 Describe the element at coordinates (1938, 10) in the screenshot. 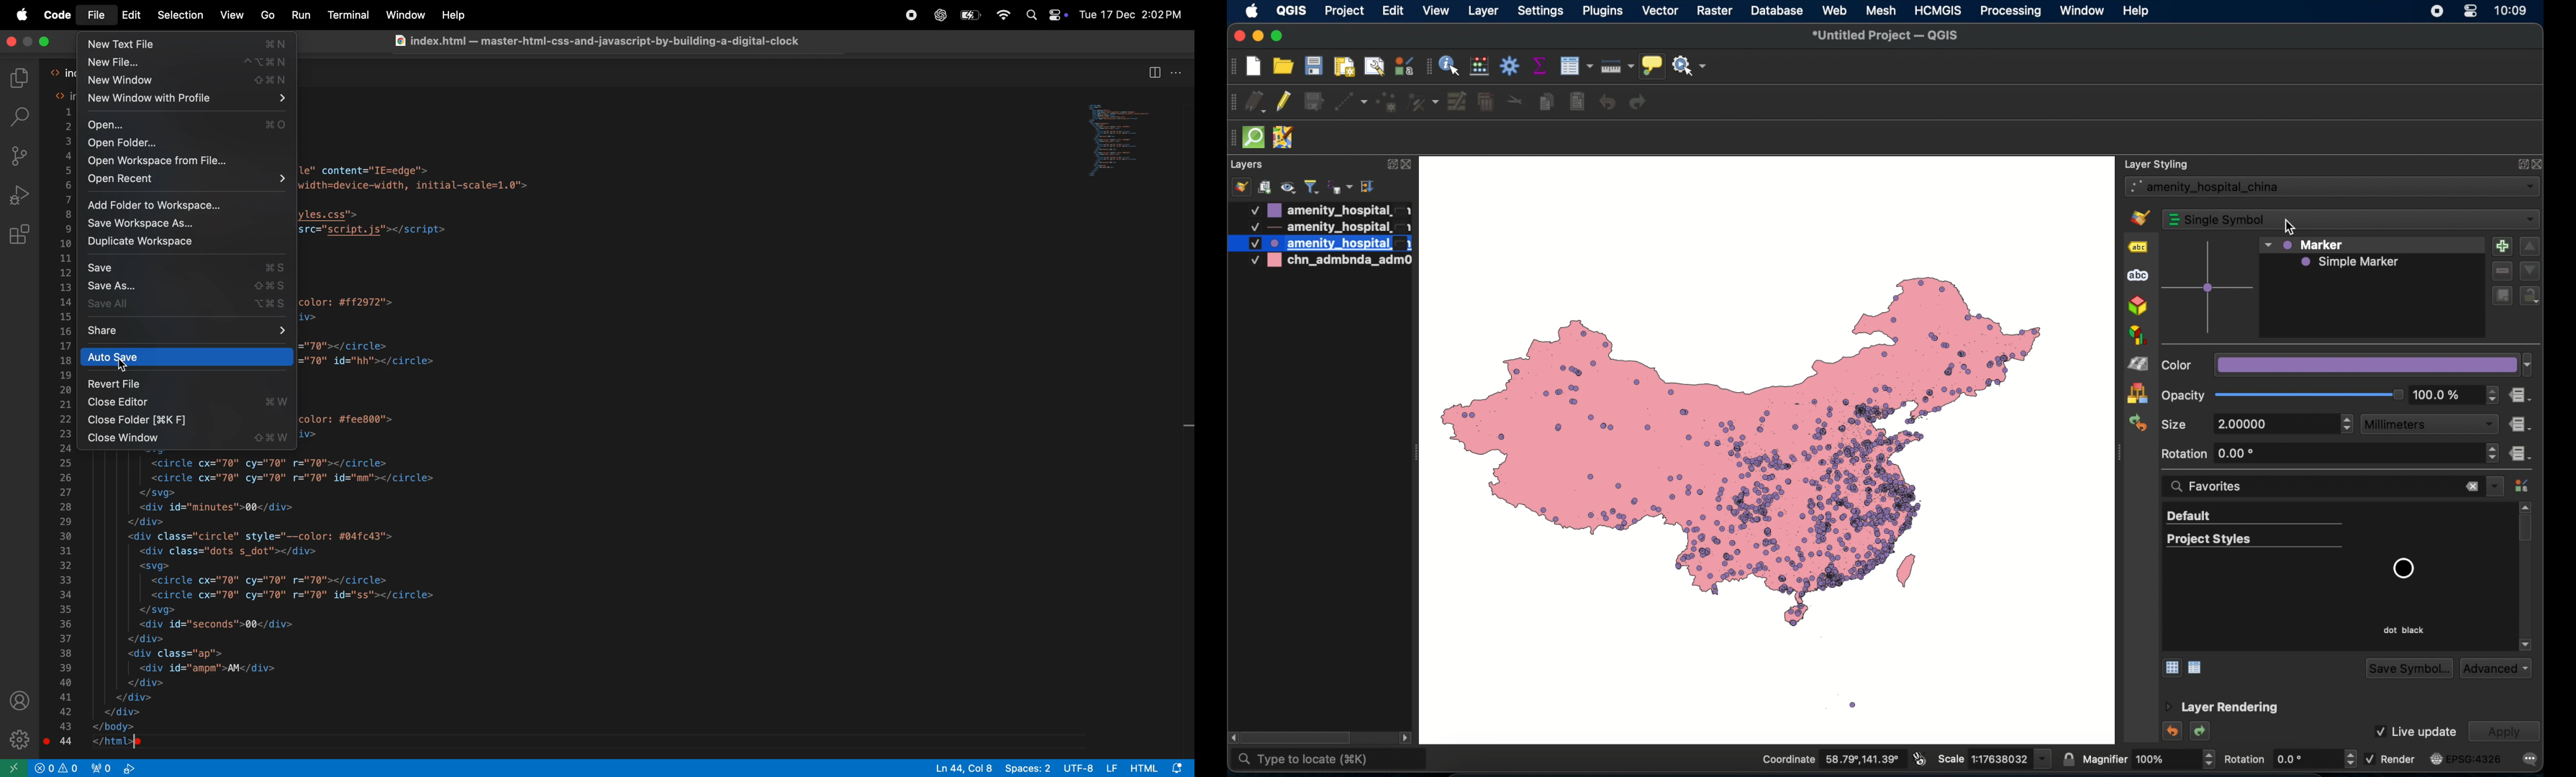

I see `HCMGIS` at that location.